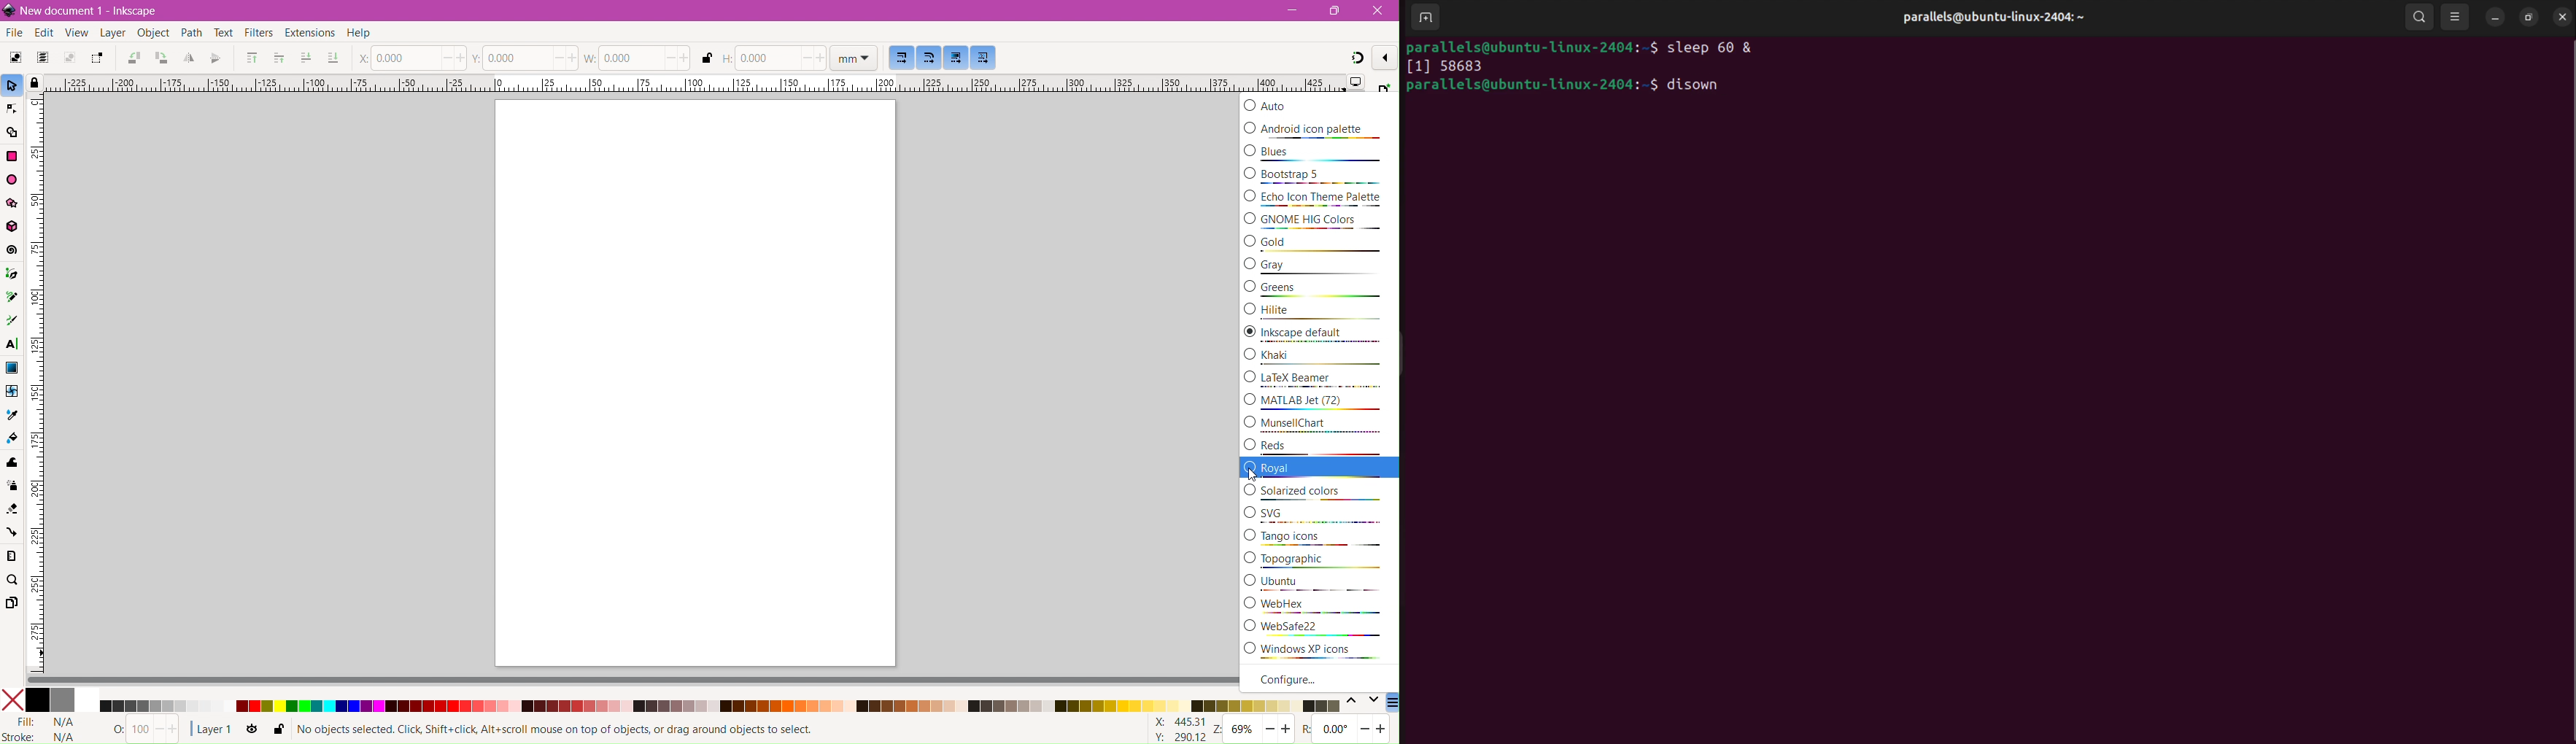 The width and height of the screenshot is (2576, 756). What do you see at coordinates (1319, 560) in the screenshot?
I see `Topographic` at bounding box center [1319, 560].